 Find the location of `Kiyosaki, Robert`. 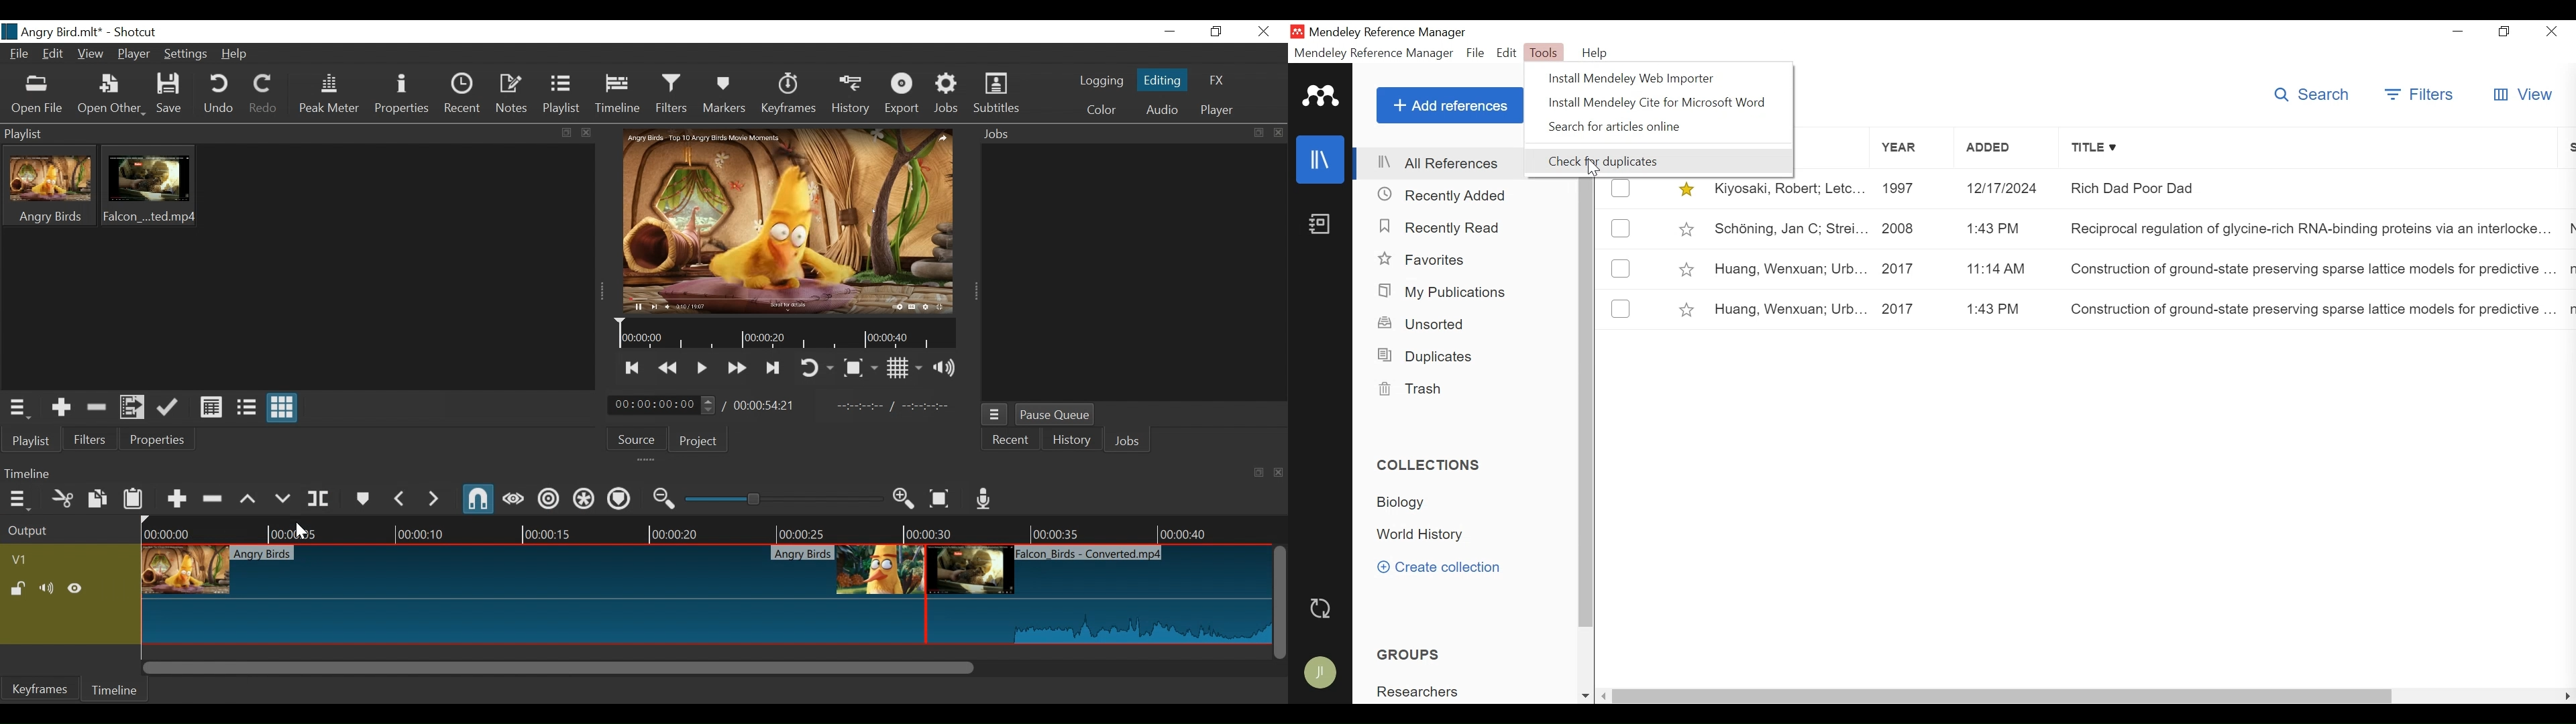

Kiyosaki, Robert is located at coordinates (1792, 189).